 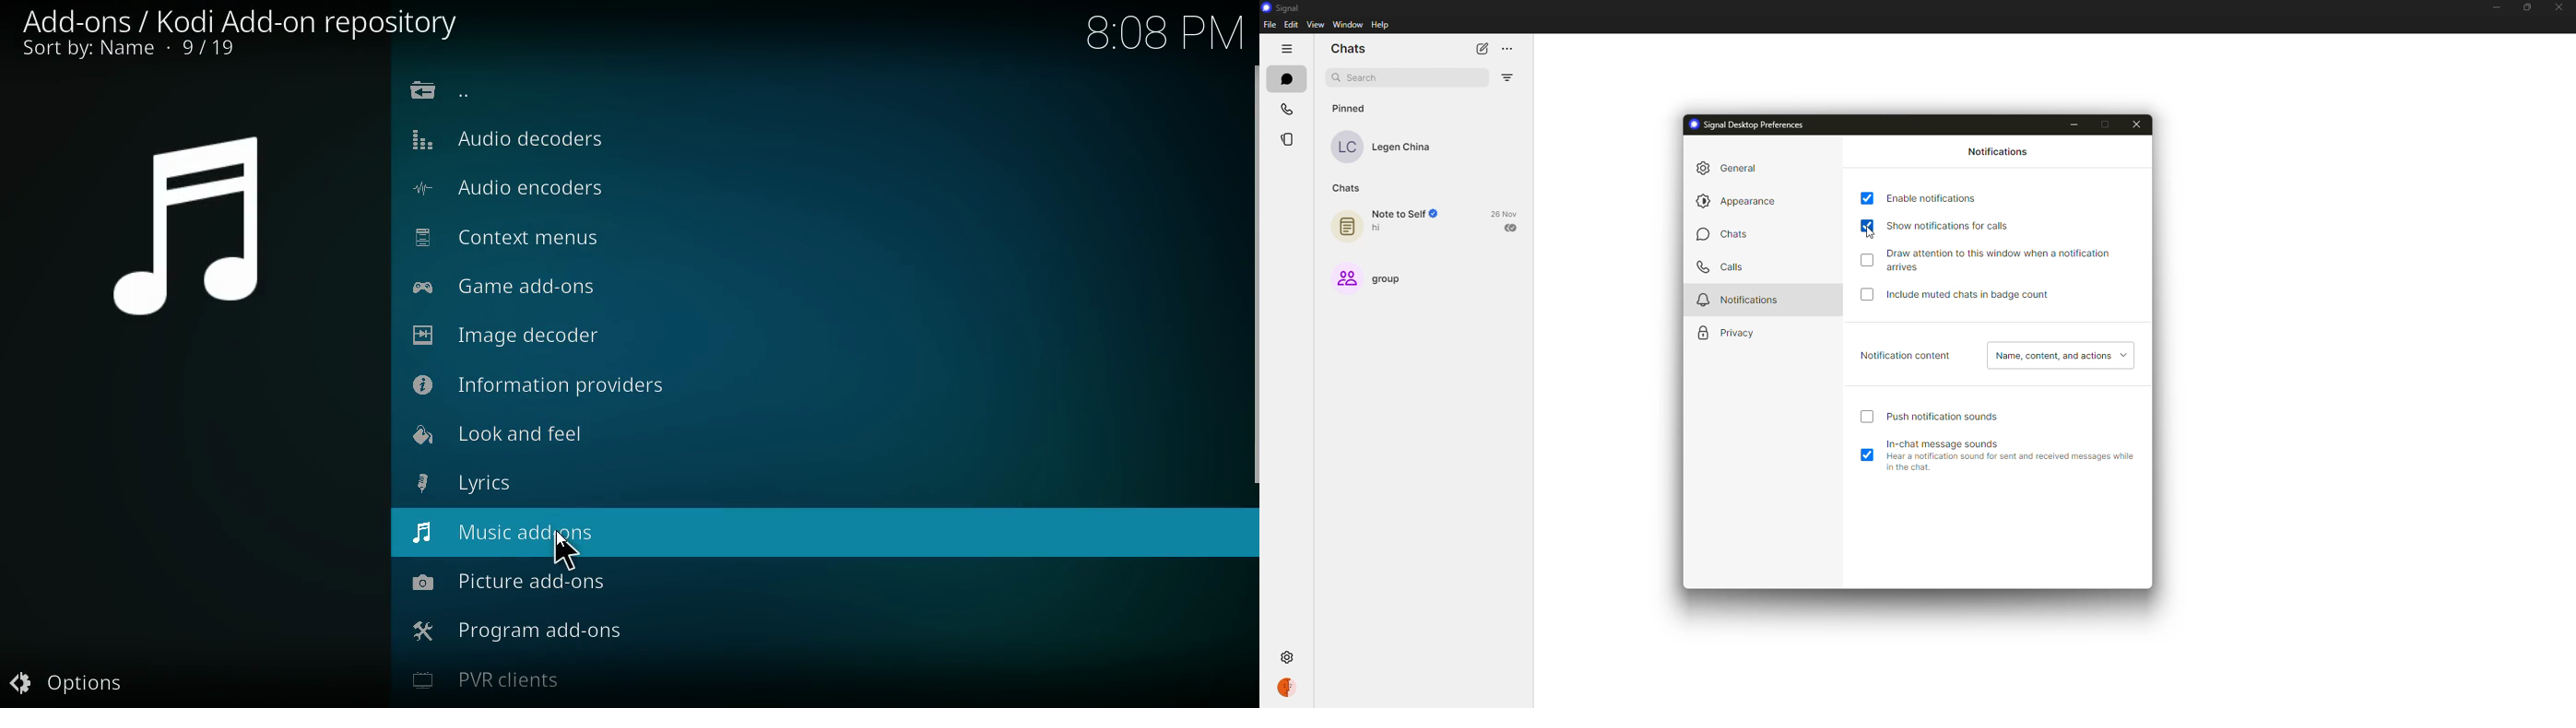 I want to click on minimize, so click(x=2072, y=123).